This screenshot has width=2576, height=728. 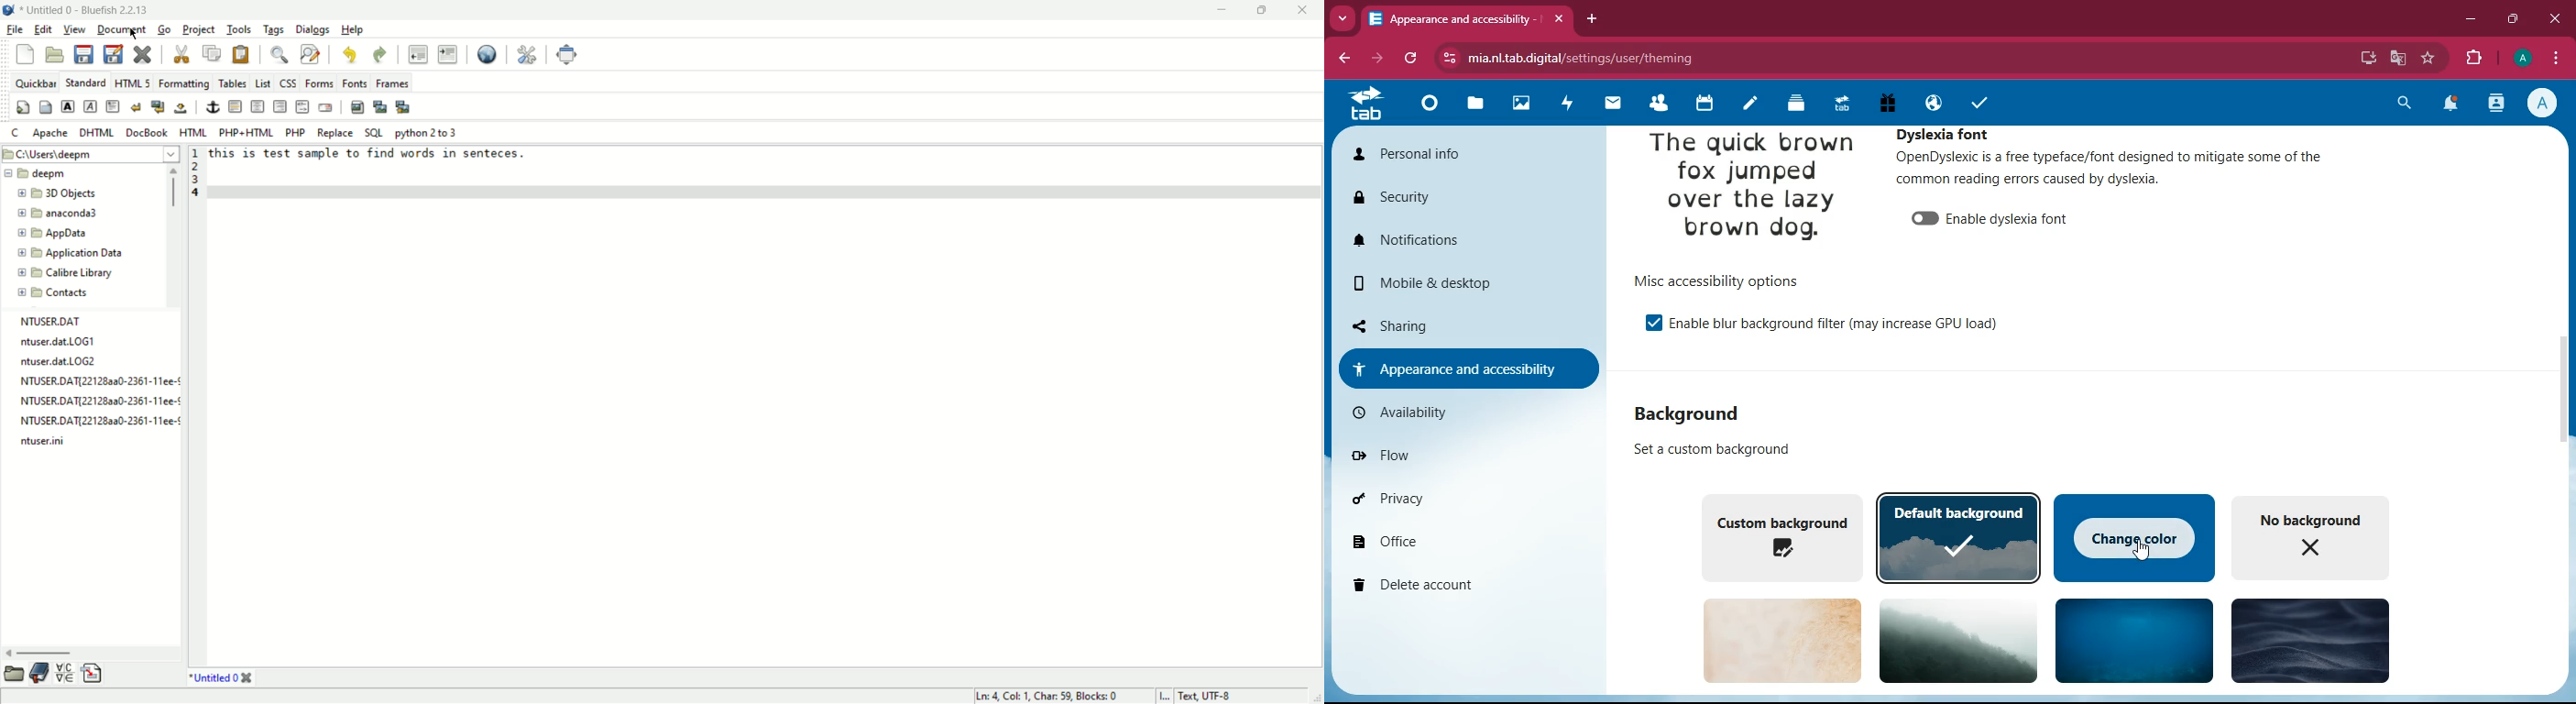 I want to click on refresh, so click(x=1412, y=59).